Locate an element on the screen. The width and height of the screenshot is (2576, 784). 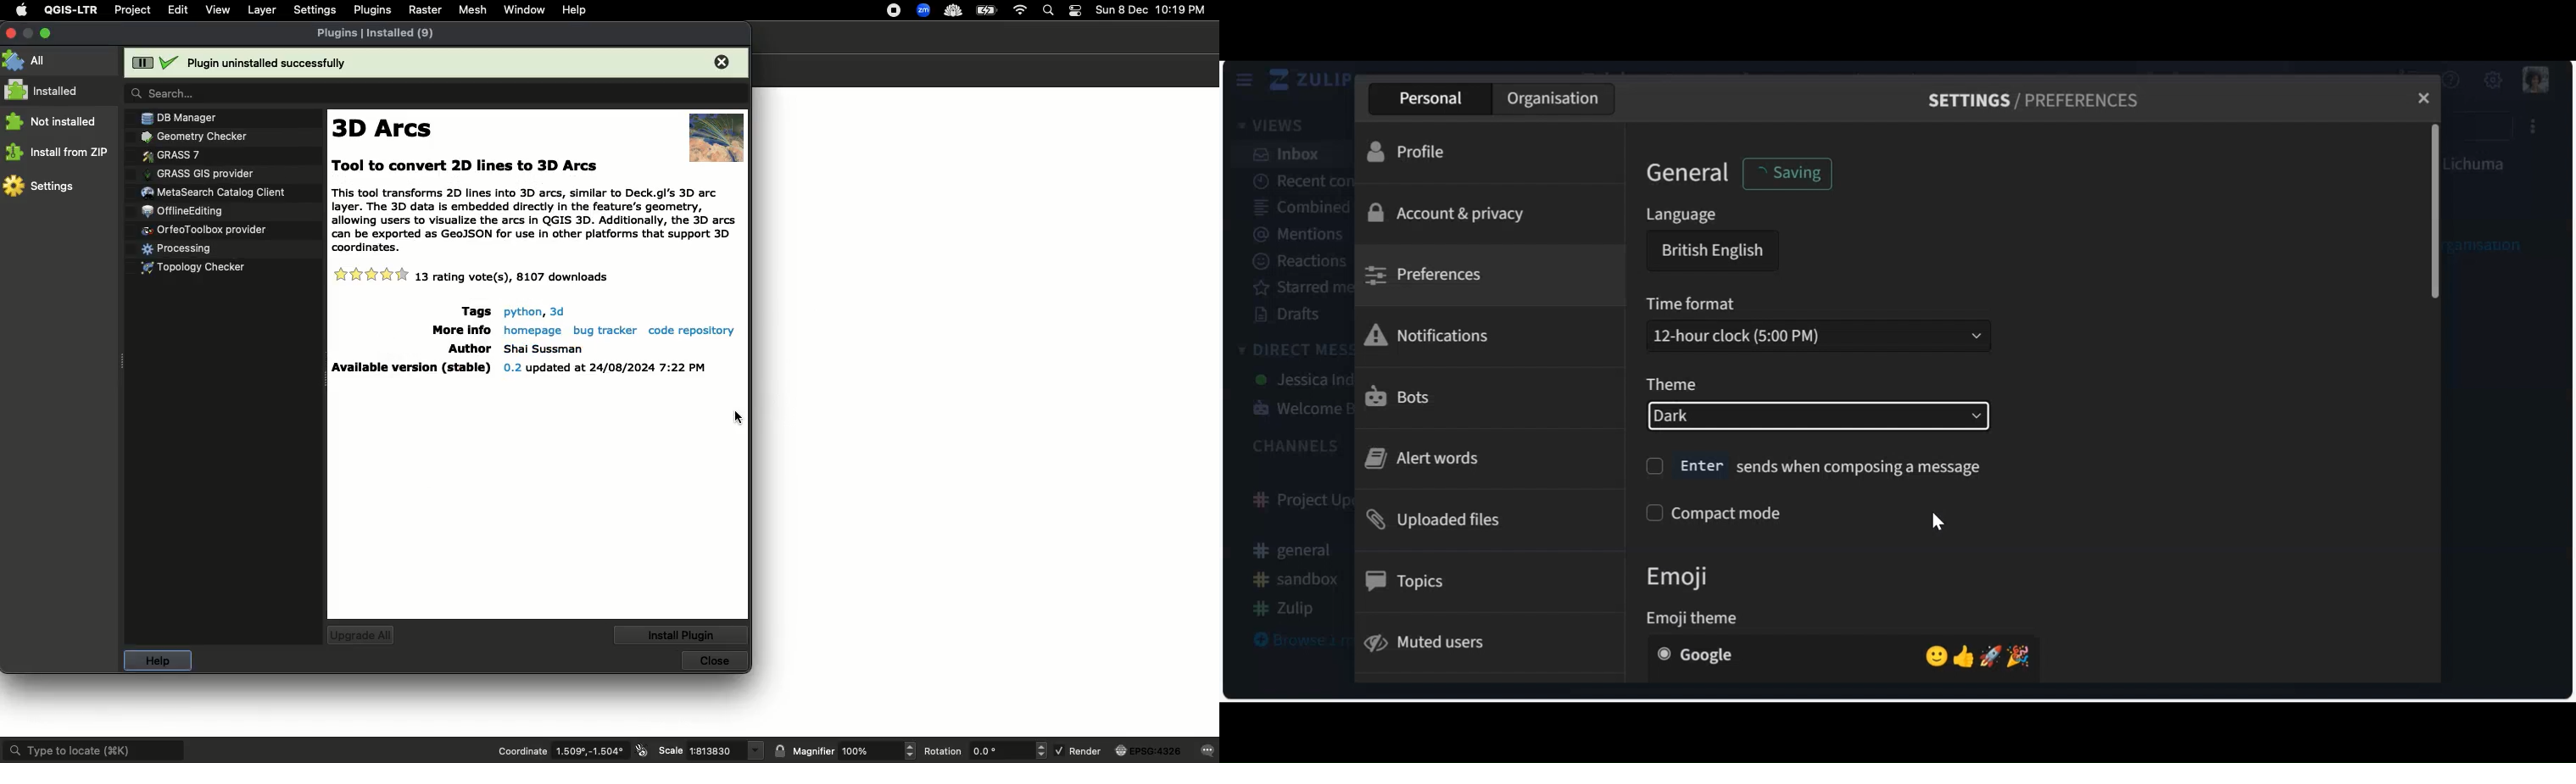
Notifications is located at coordinates (1432, 334).